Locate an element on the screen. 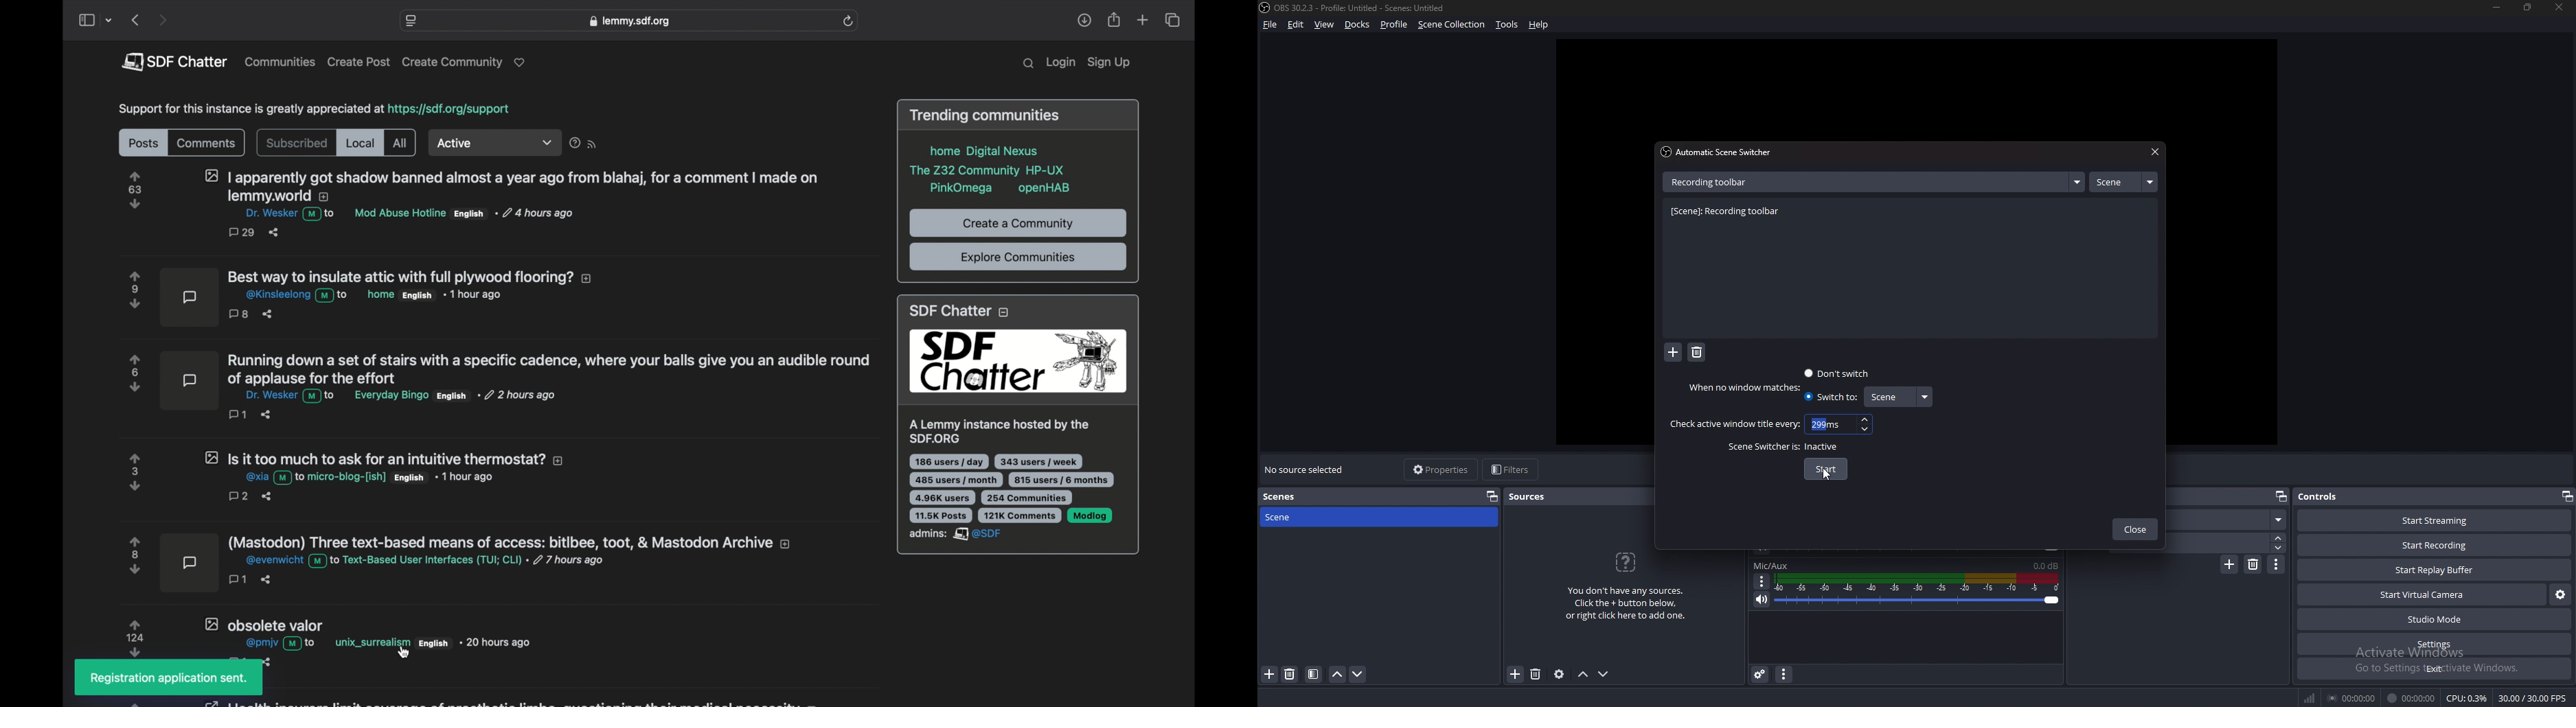 This screenshot has height=728, width=2576. controls is located at coordinates (2332, 496).